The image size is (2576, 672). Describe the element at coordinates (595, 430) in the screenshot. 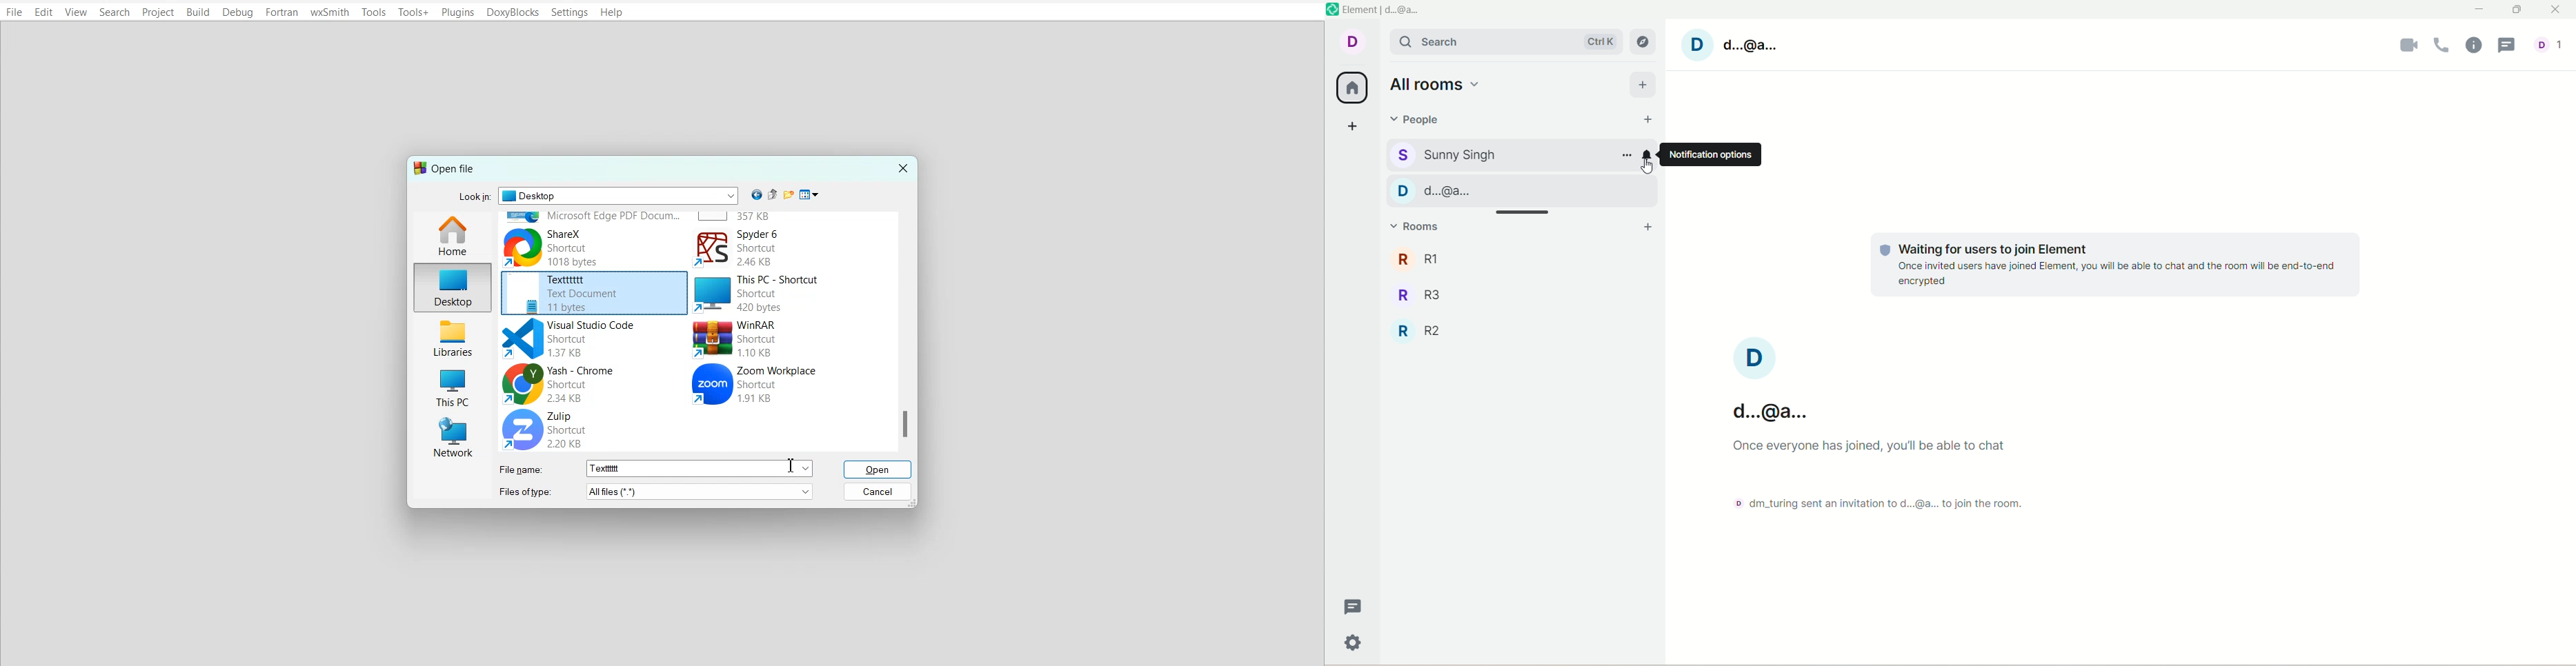

I see `Zulip` at that location.